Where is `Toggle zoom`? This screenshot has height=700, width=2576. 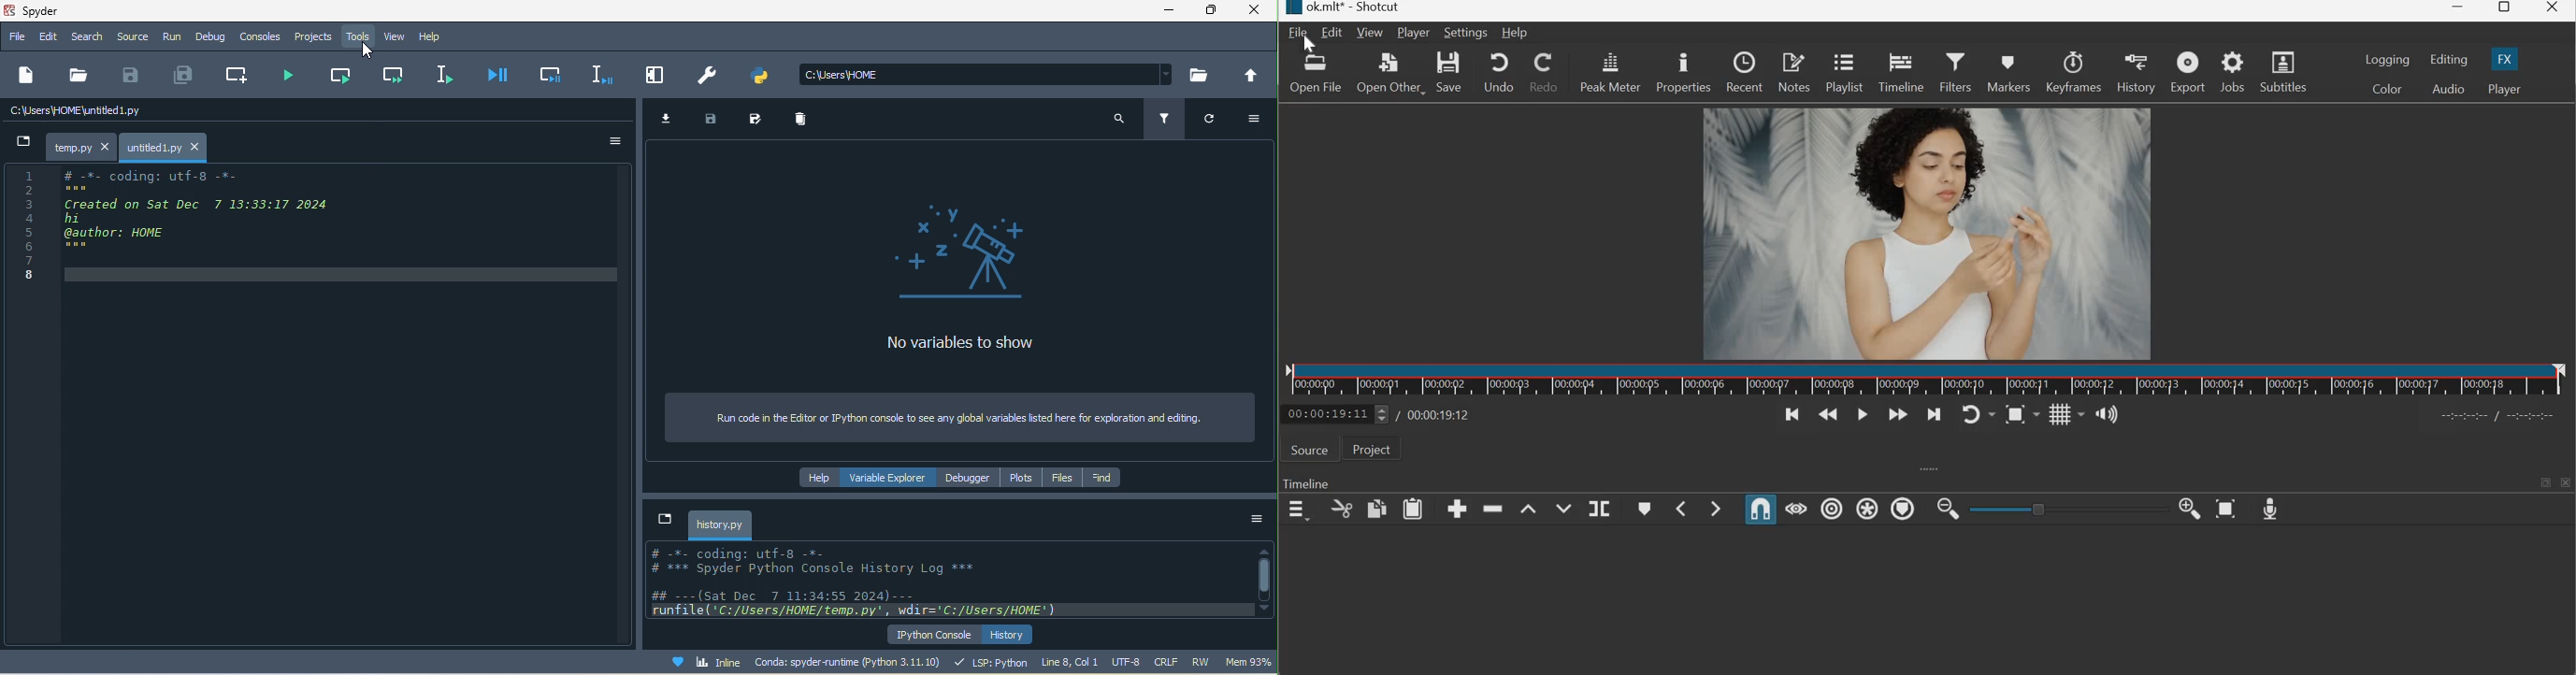
Toggle zoom is located at coordinates (2022, 413).